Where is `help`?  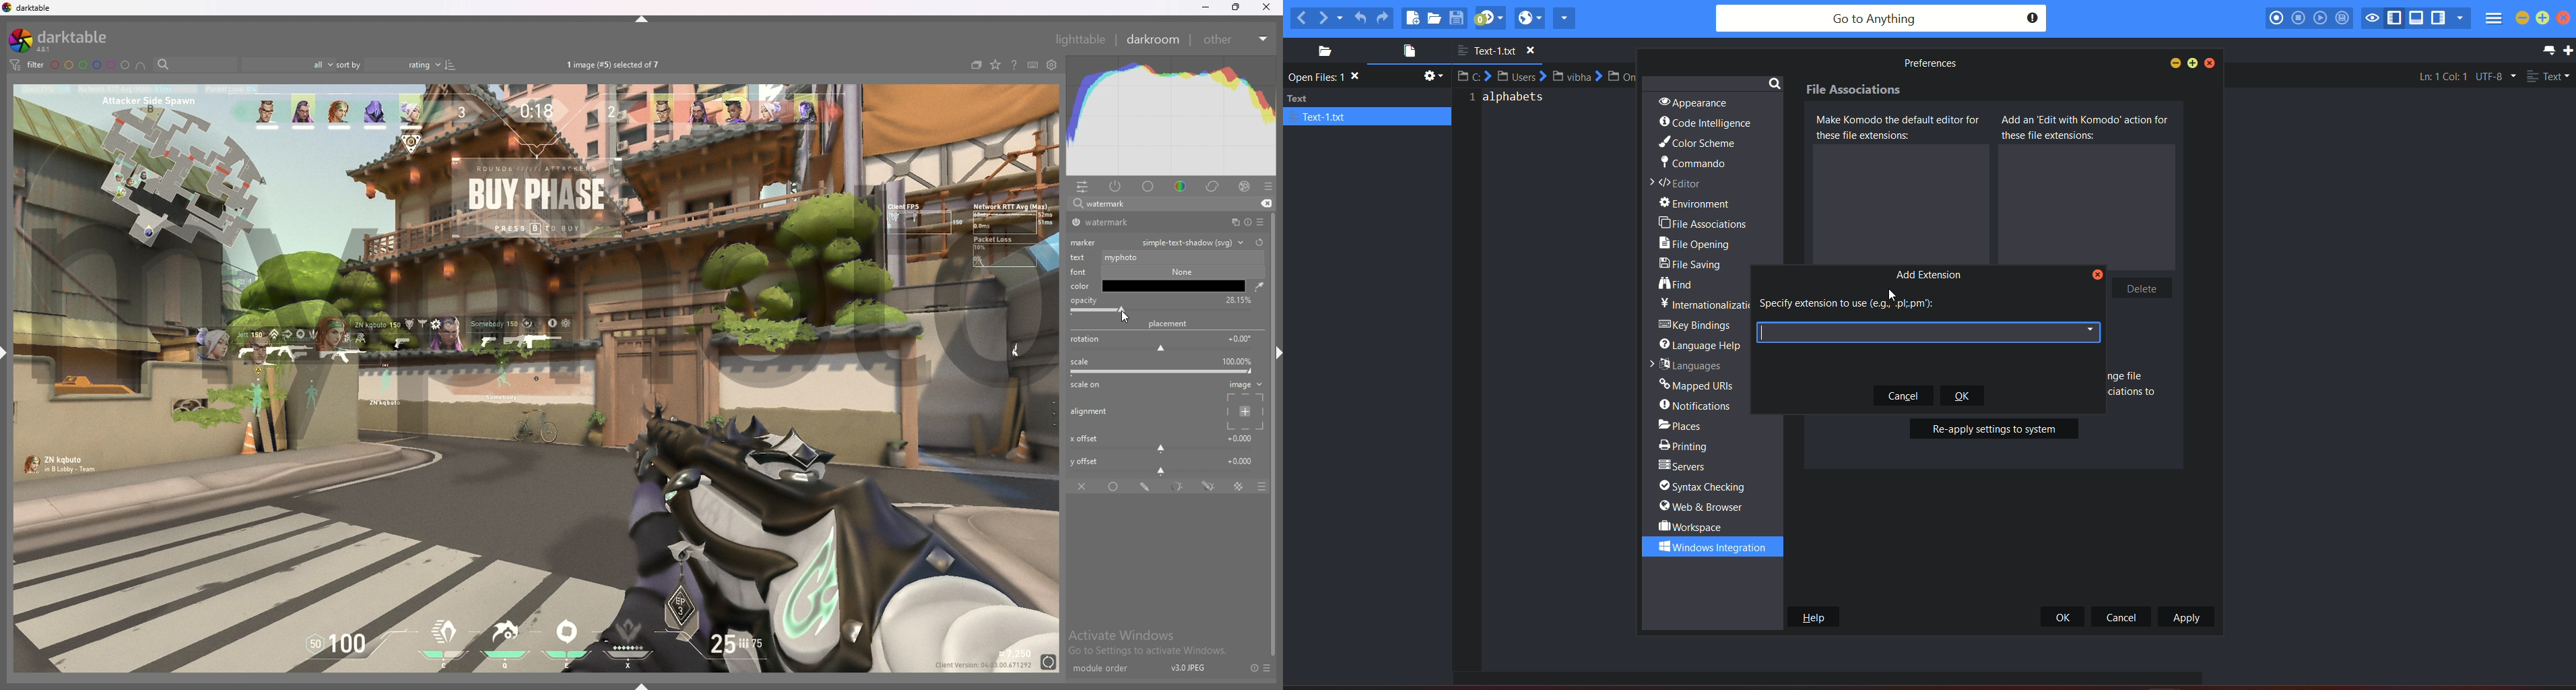 help is located at coordinates (1014, 66).